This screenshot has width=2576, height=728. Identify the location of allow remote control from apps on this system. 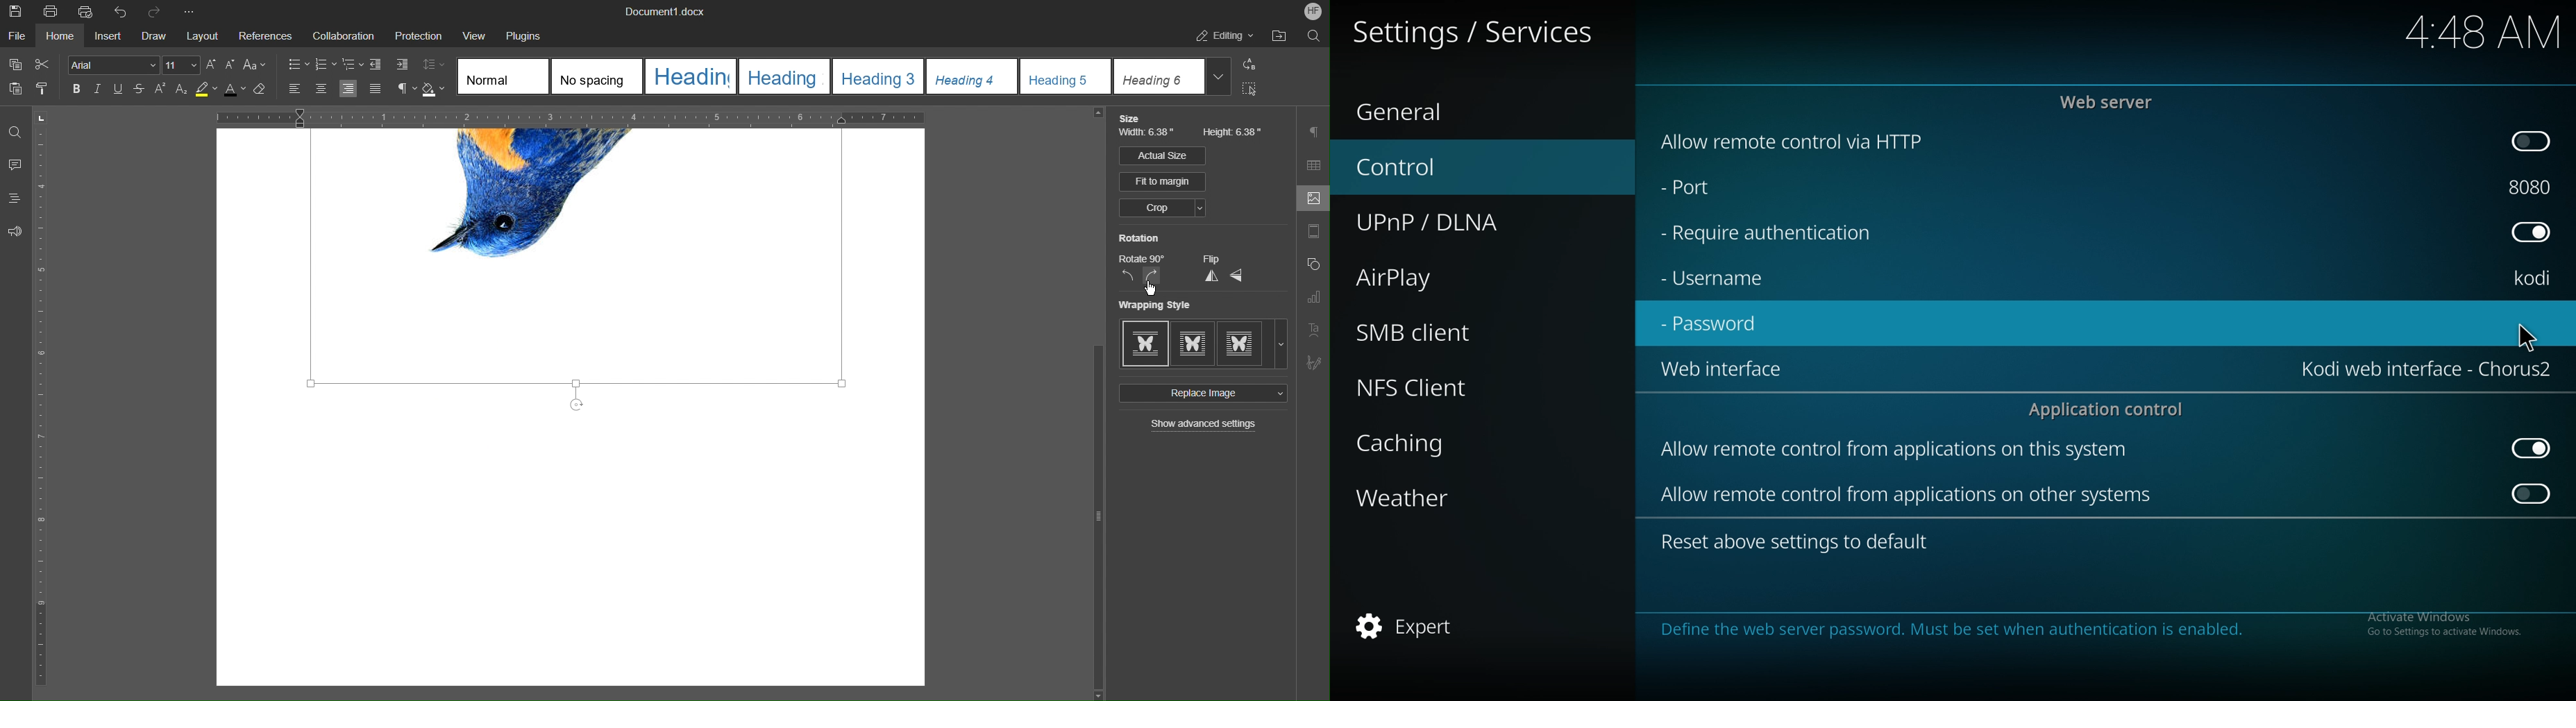
(1916, 450).